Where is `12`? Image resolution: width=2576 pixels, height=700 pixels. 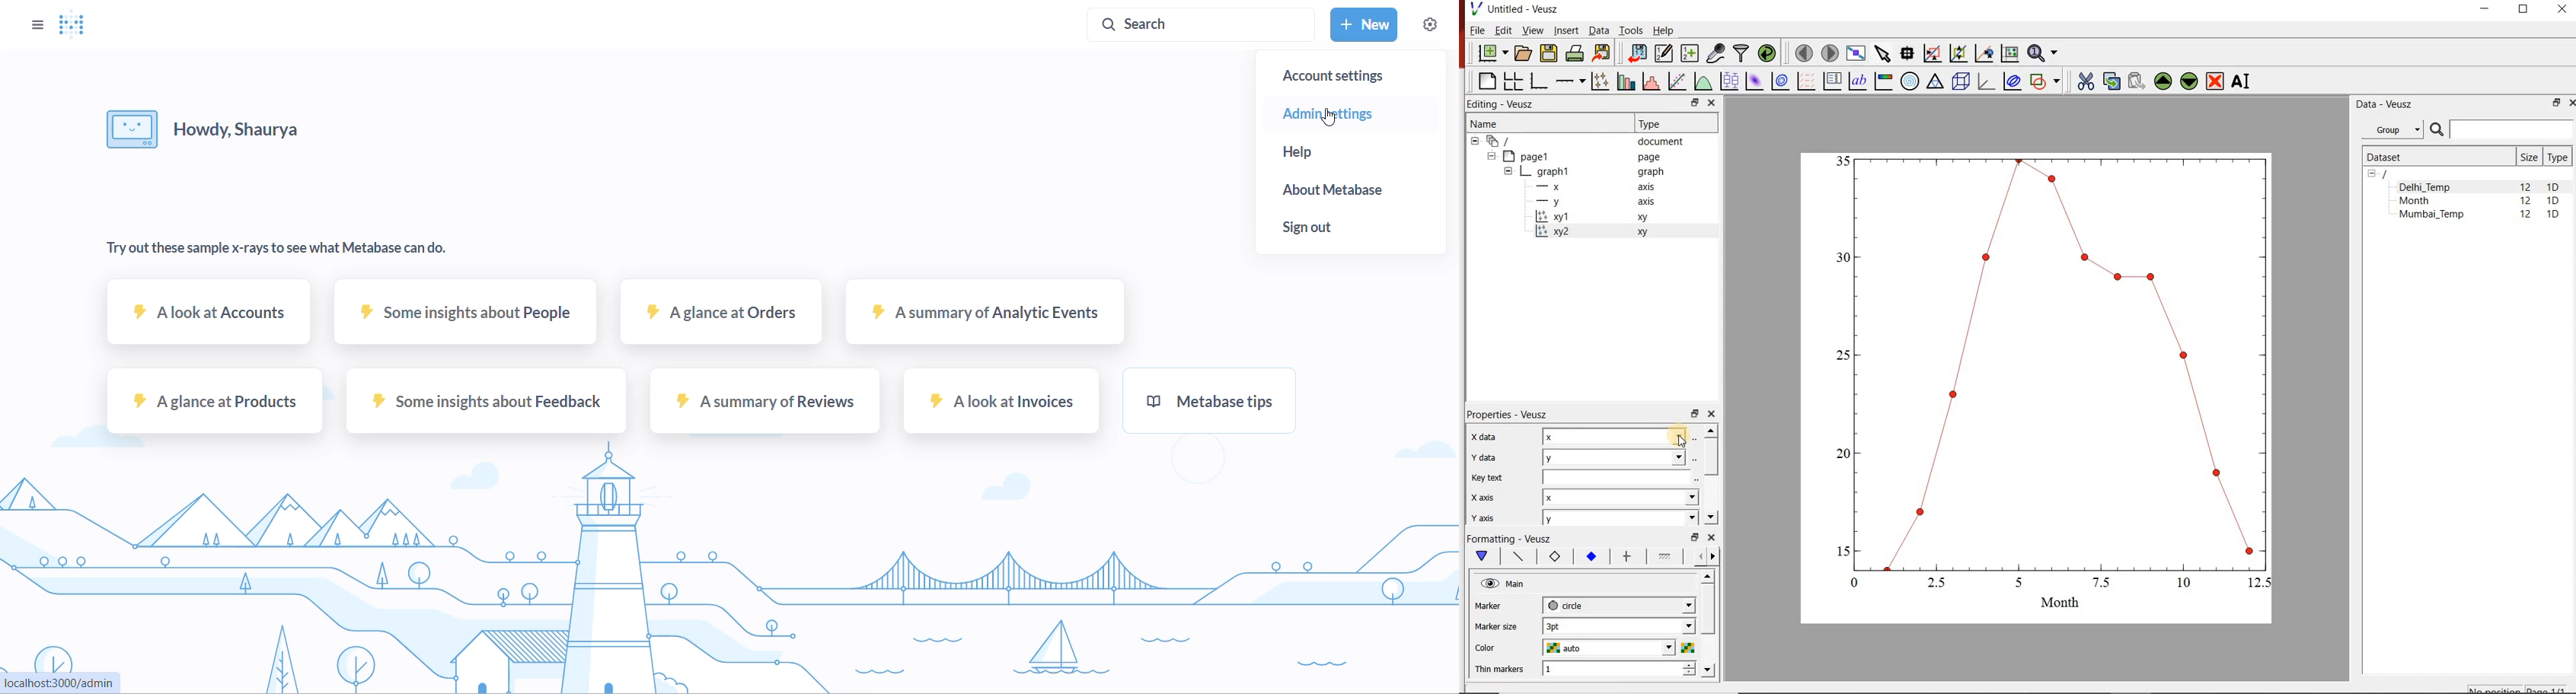 12 is located at coordinates (2526, 202).